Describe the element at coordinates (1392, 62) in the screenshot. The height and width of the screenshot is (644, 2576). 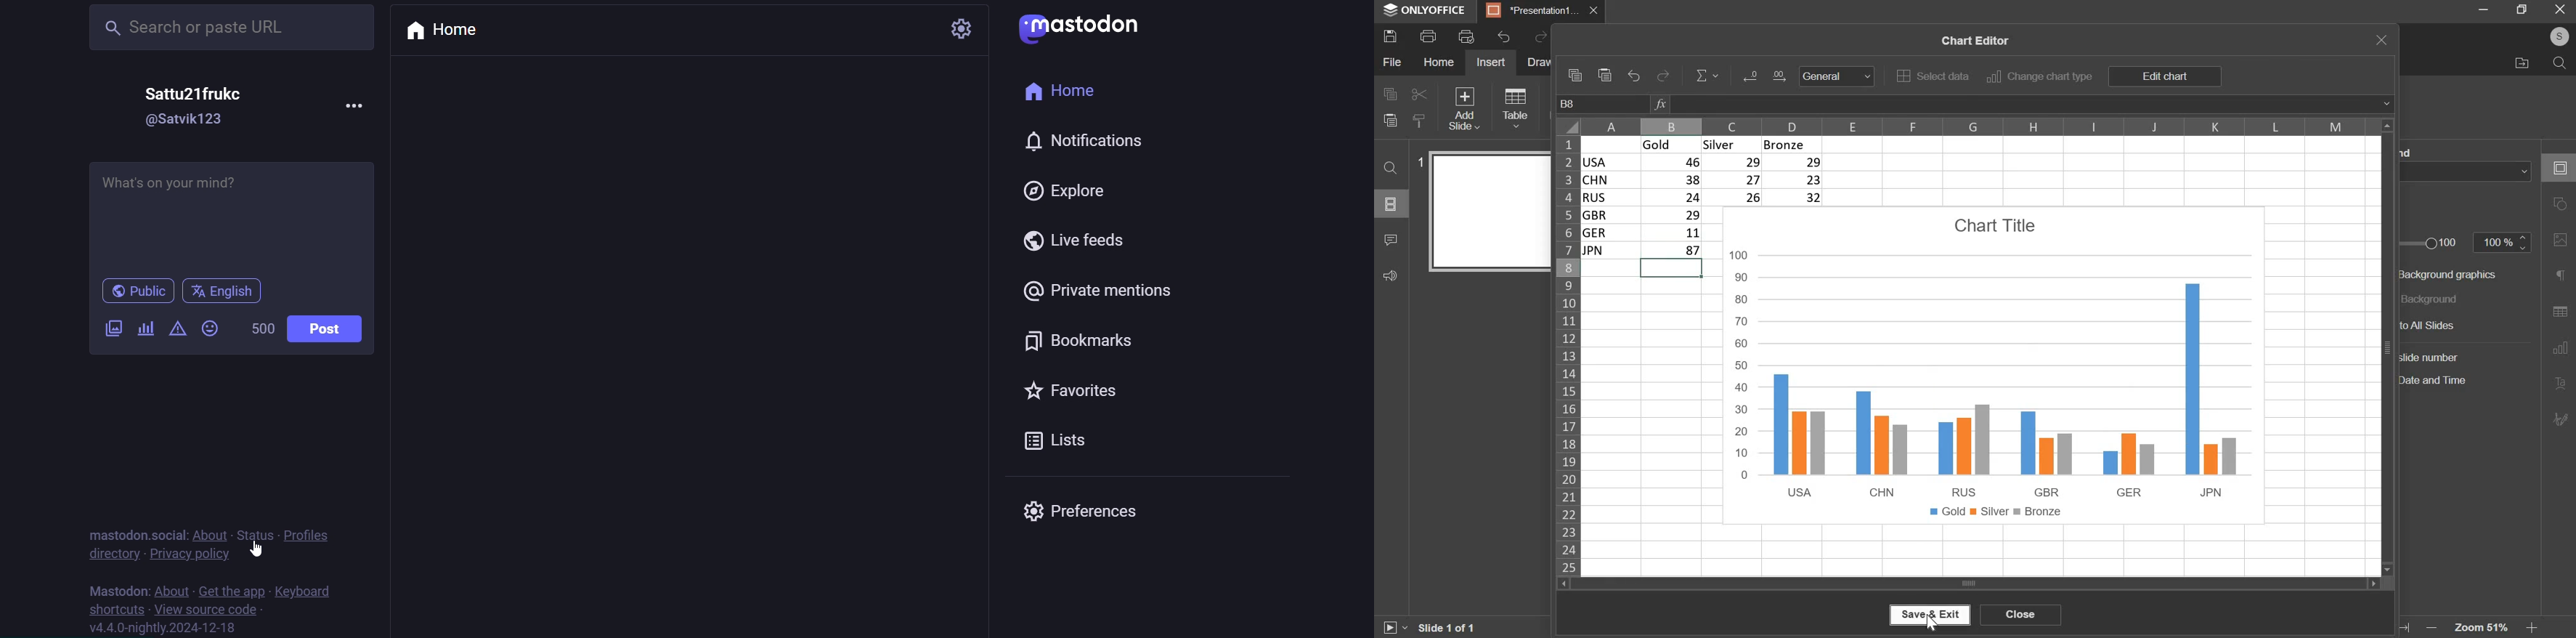
I see `file` at that location.